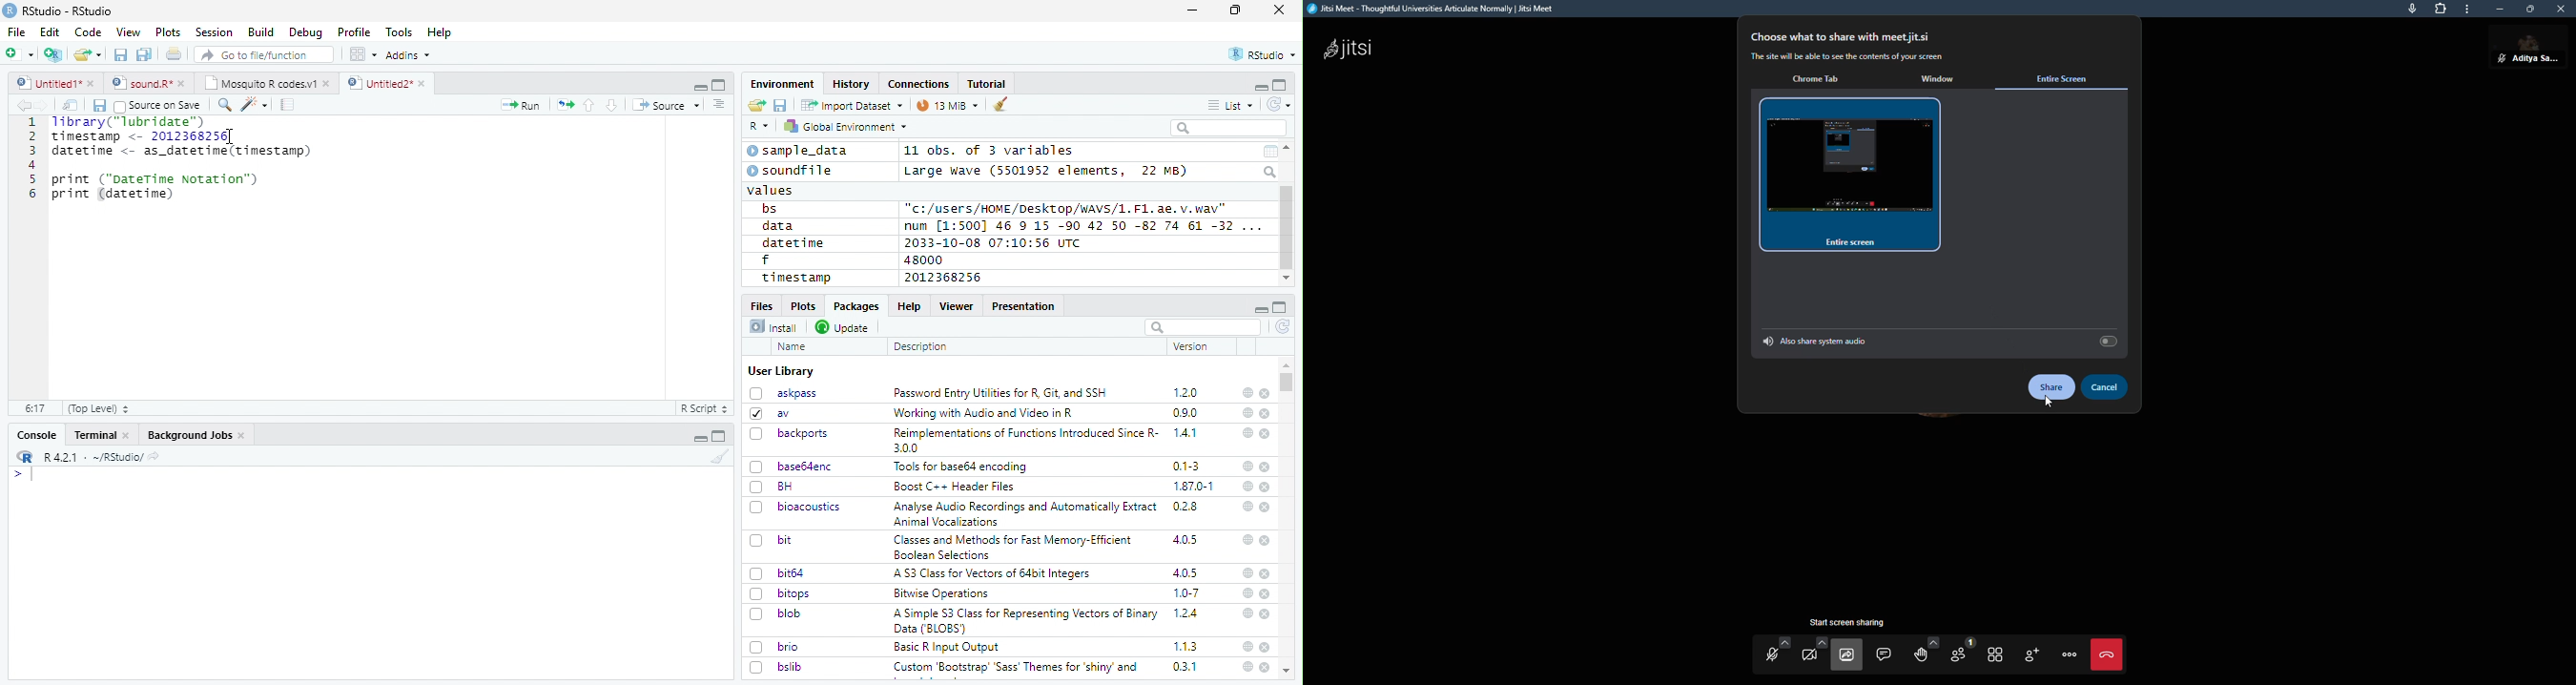 The height and width of the screenshot is (700, 2576). I want to click on bit64, so click(777, 573).